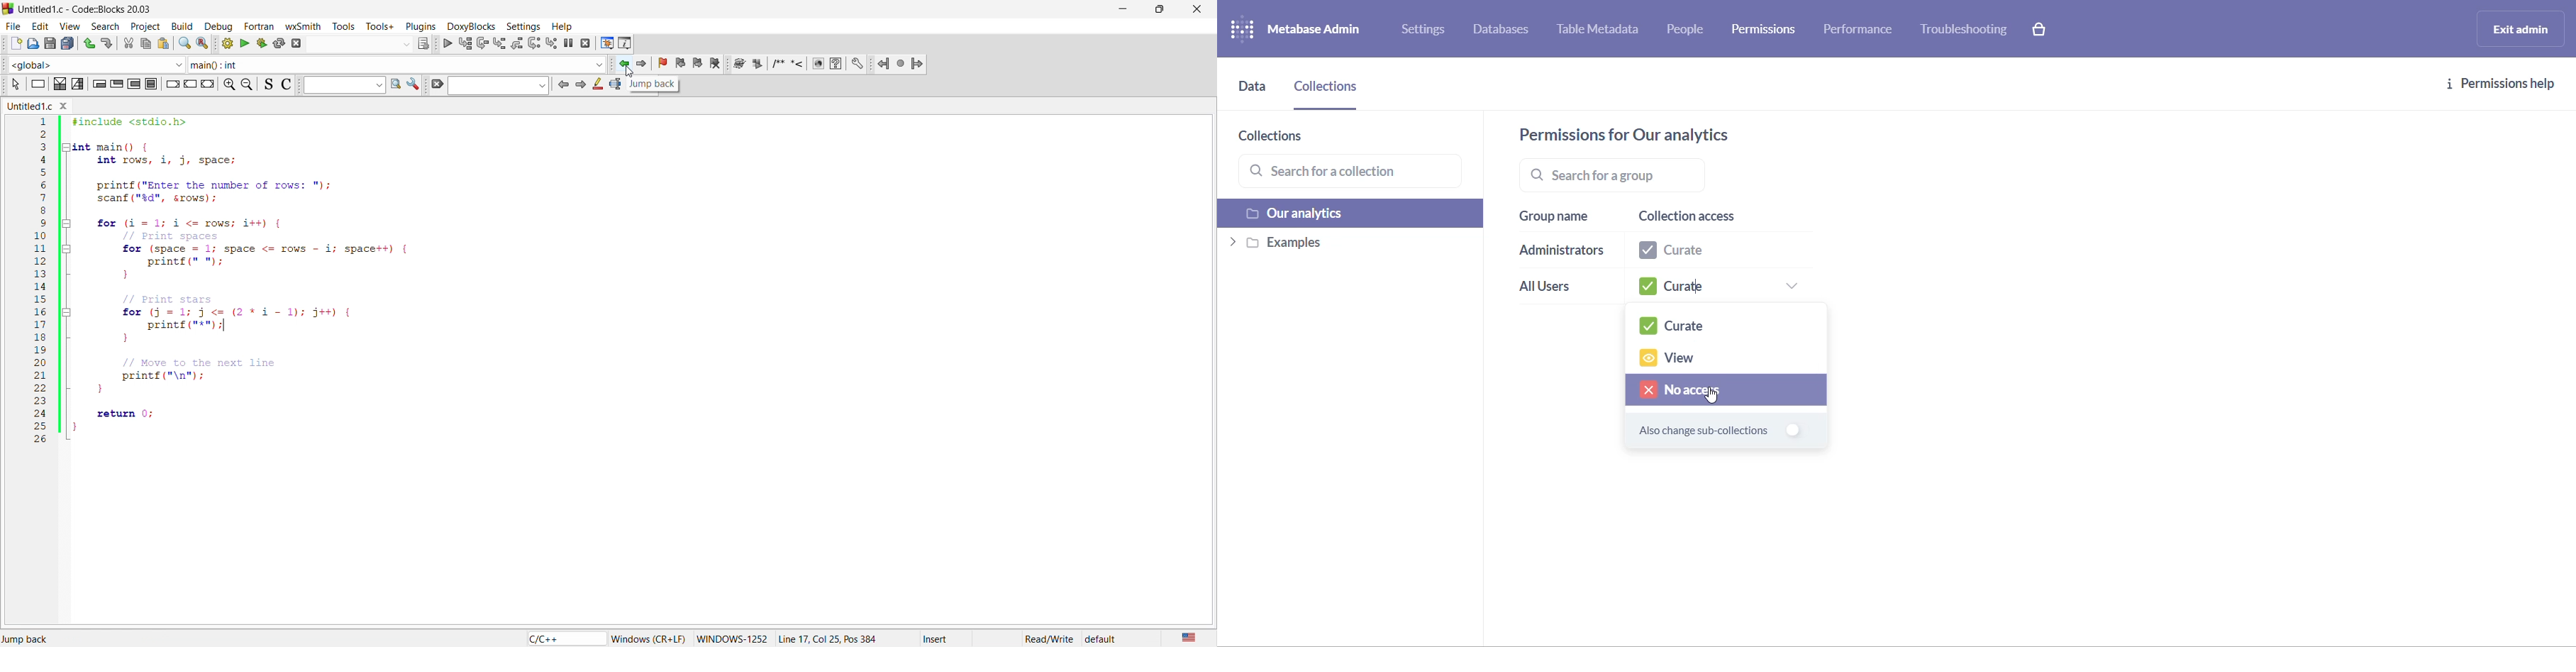 The height and width of the screenshot is (672, 2576). Describe the element at coordinates (1347, 245) in the screenshot. I see `examples` at that location.